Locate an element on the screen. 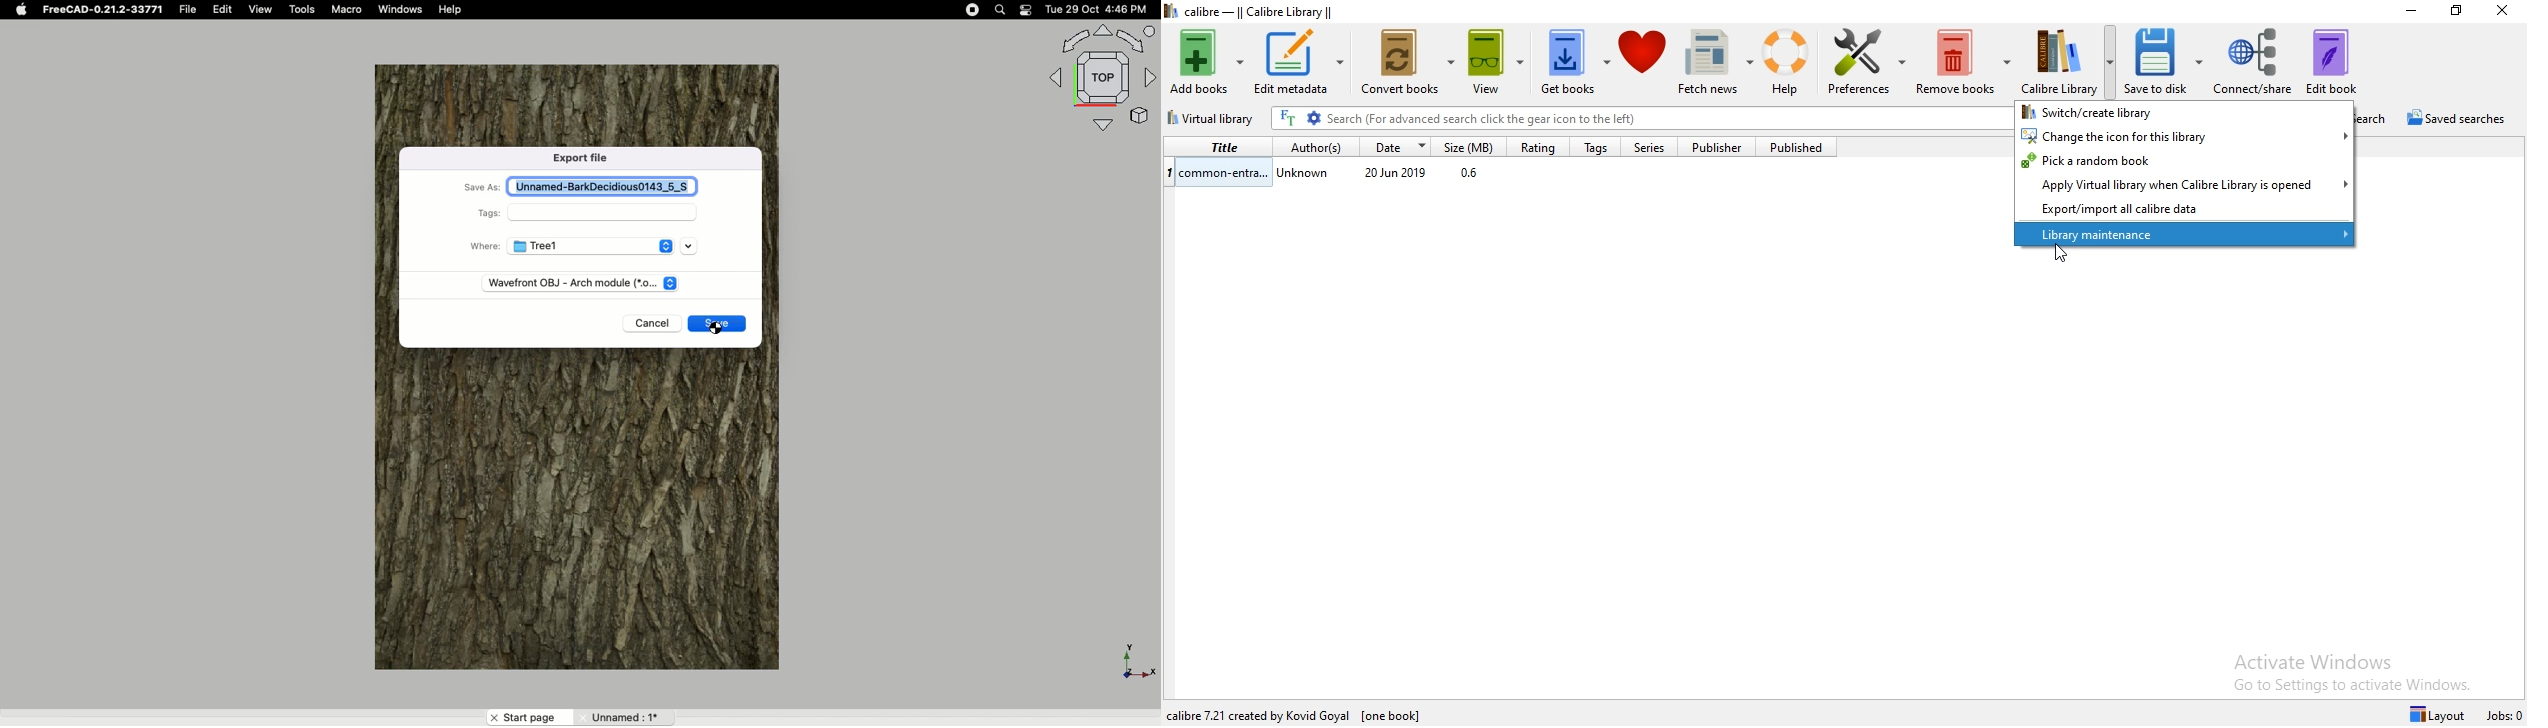  Convert books is located at coordinates (1409, 66).